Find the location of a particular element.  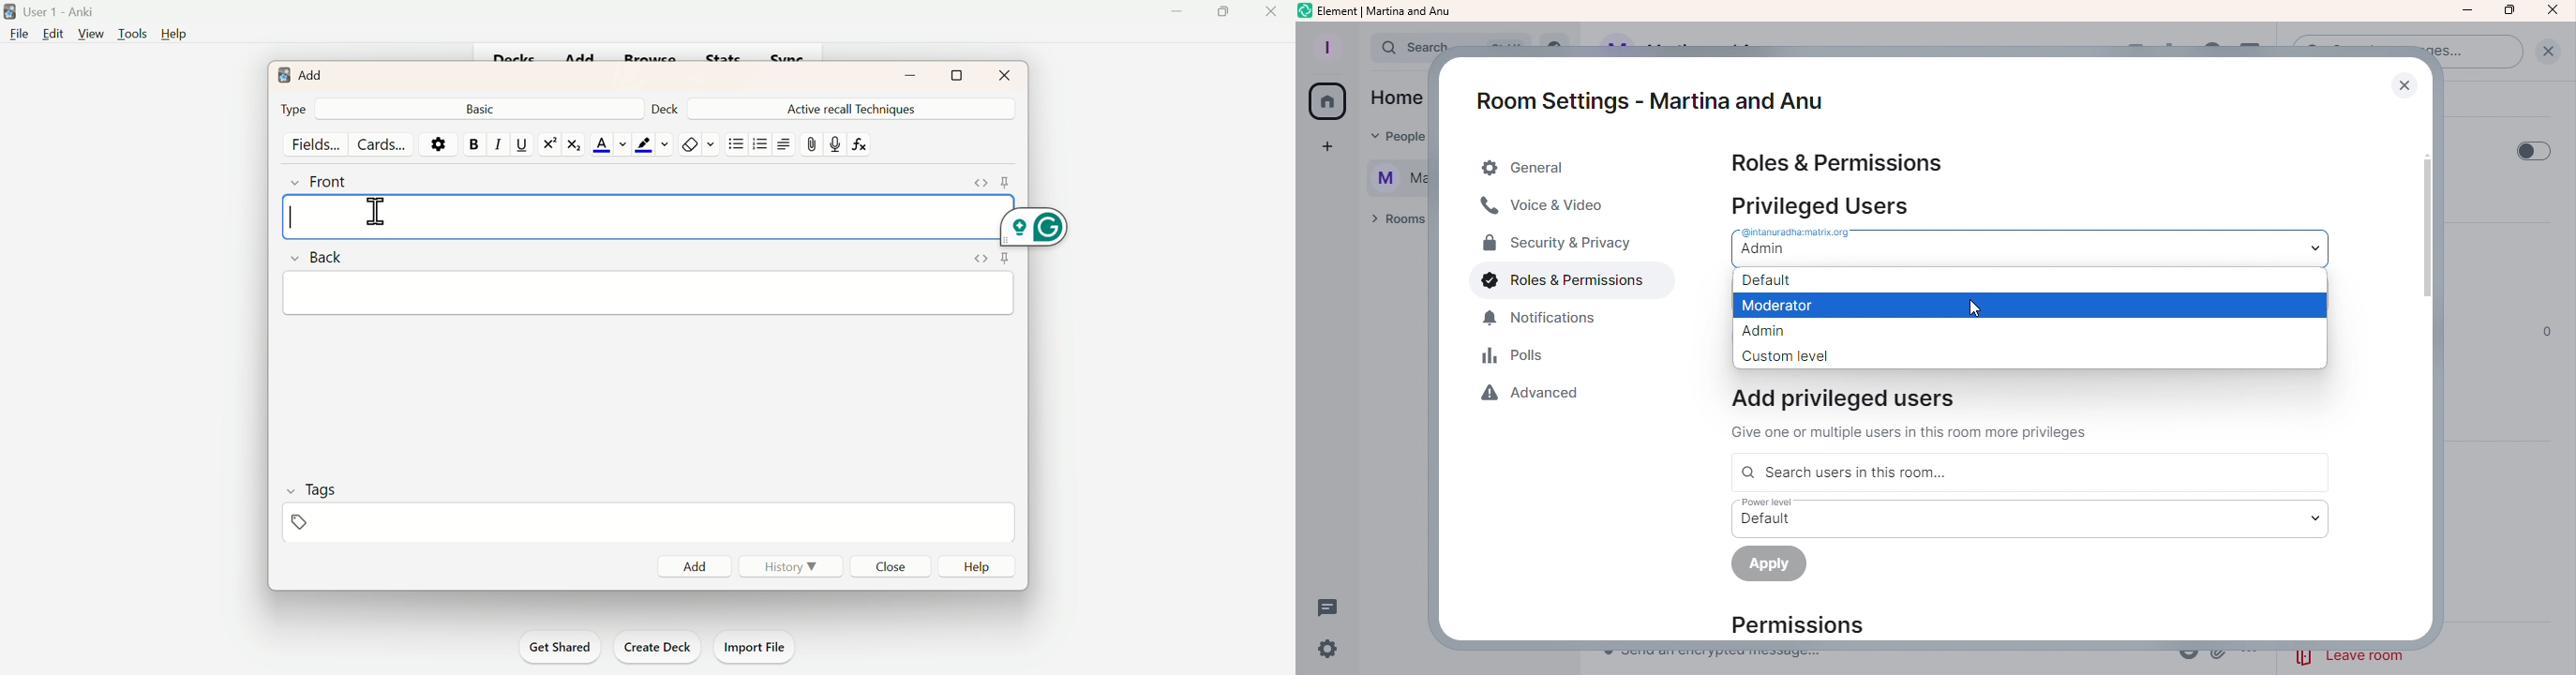

Attach file is located at coordinates (813, 146).